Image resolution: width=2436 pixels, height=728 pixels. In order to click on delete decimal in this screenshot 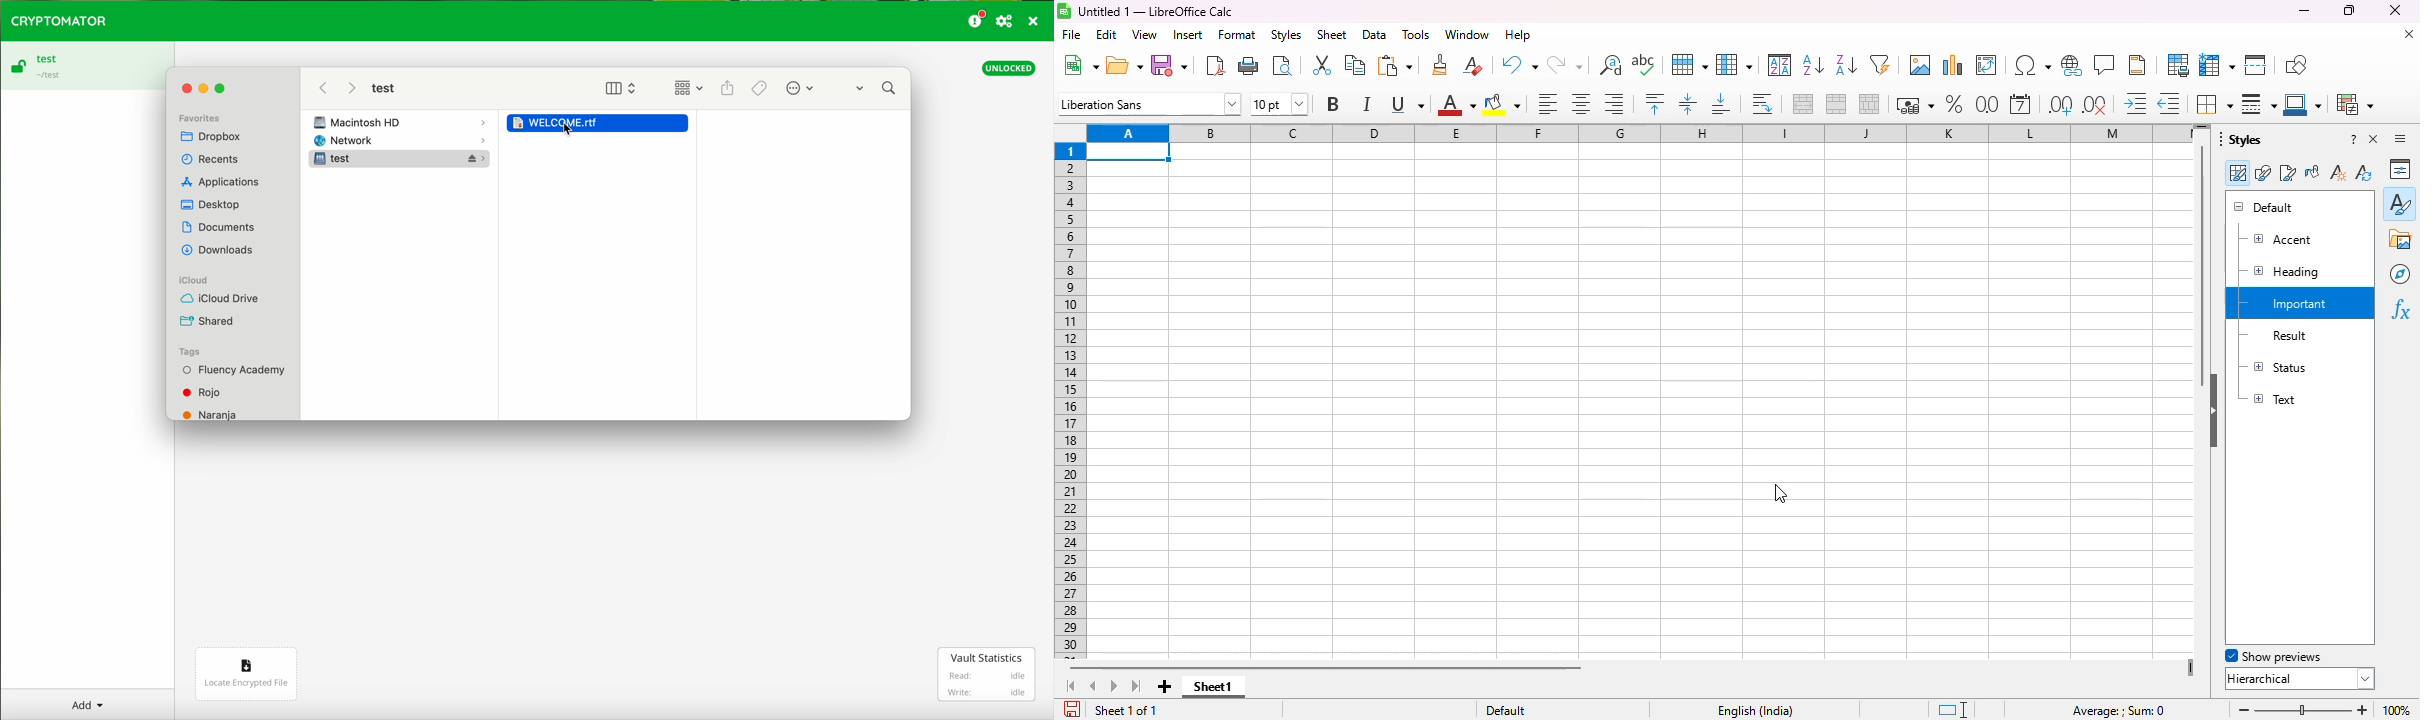, I will do `click(2169, 103)`.